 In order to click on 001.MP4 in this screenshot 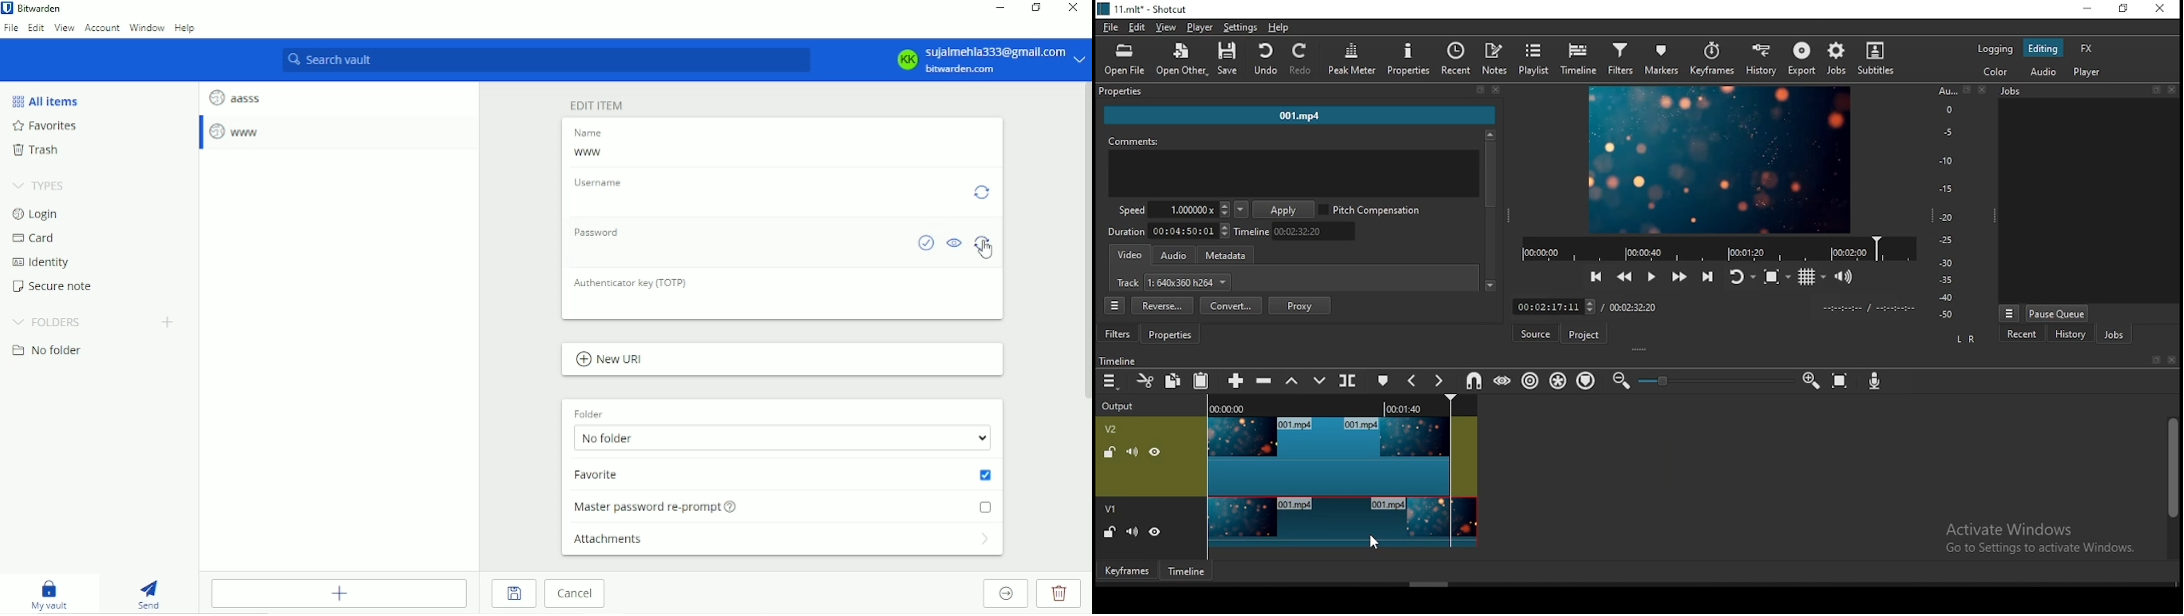, I will do `click(1301, 118)`.